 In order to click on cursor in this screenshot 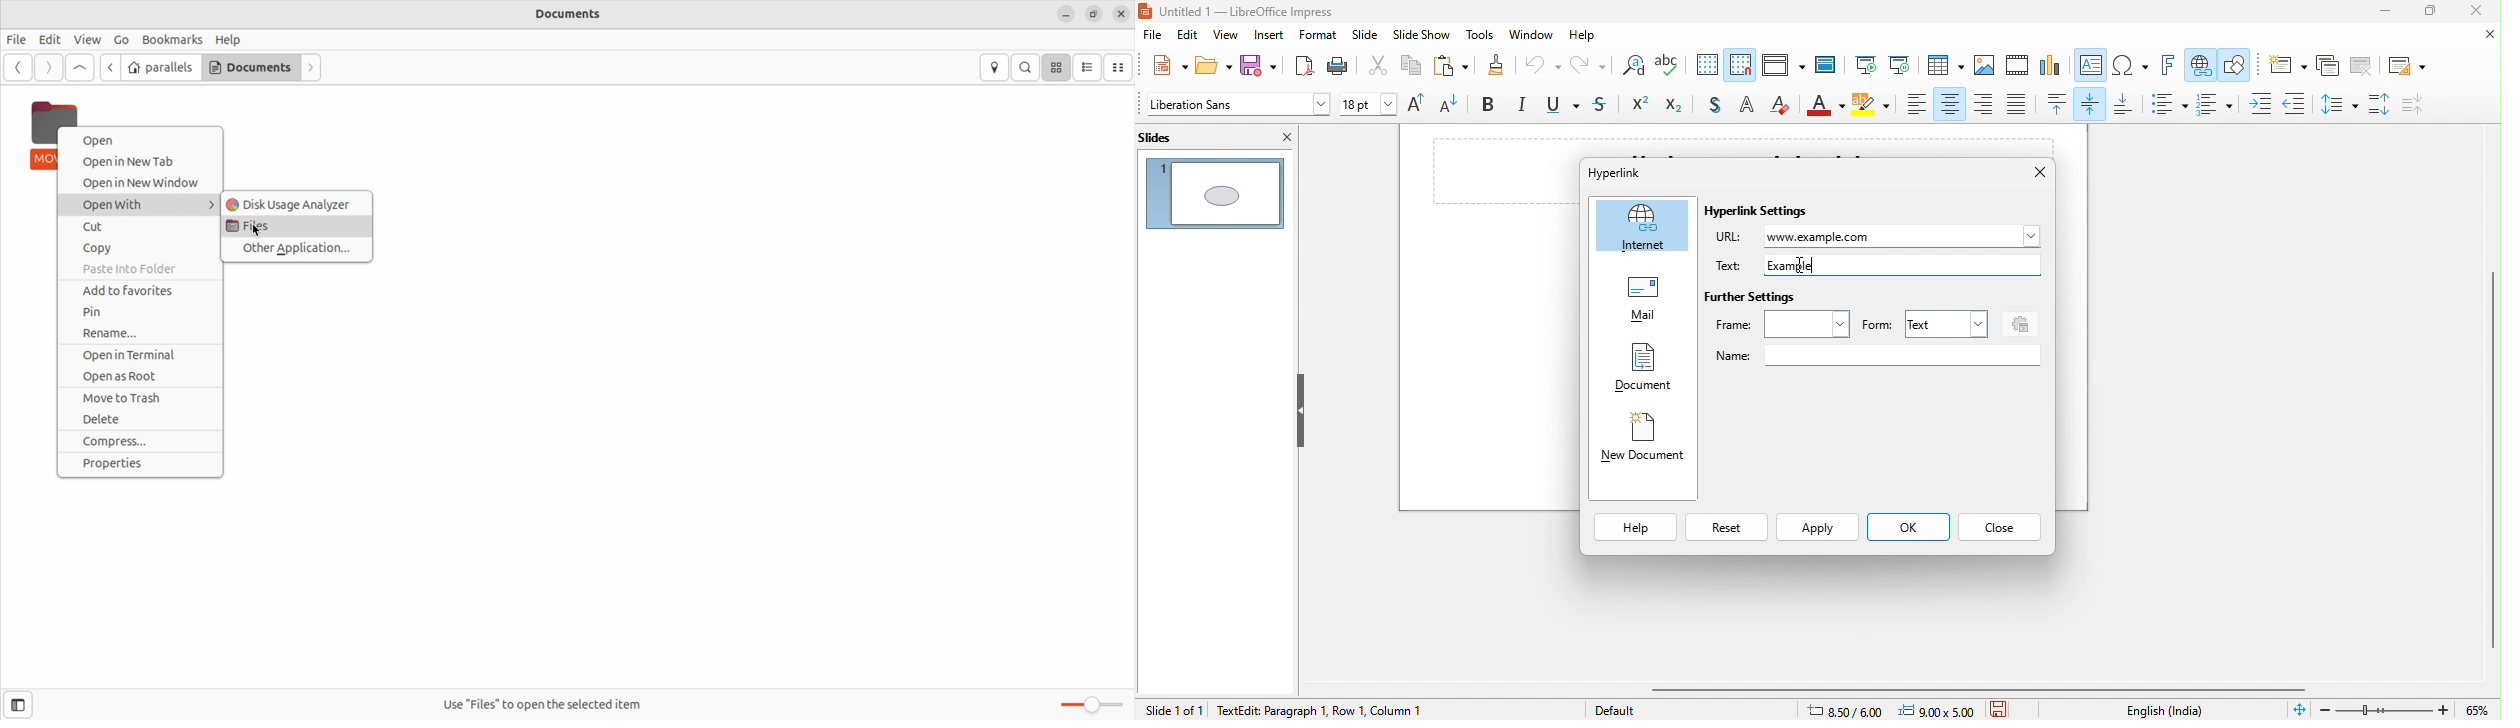, I will do `click(260, 230)`.